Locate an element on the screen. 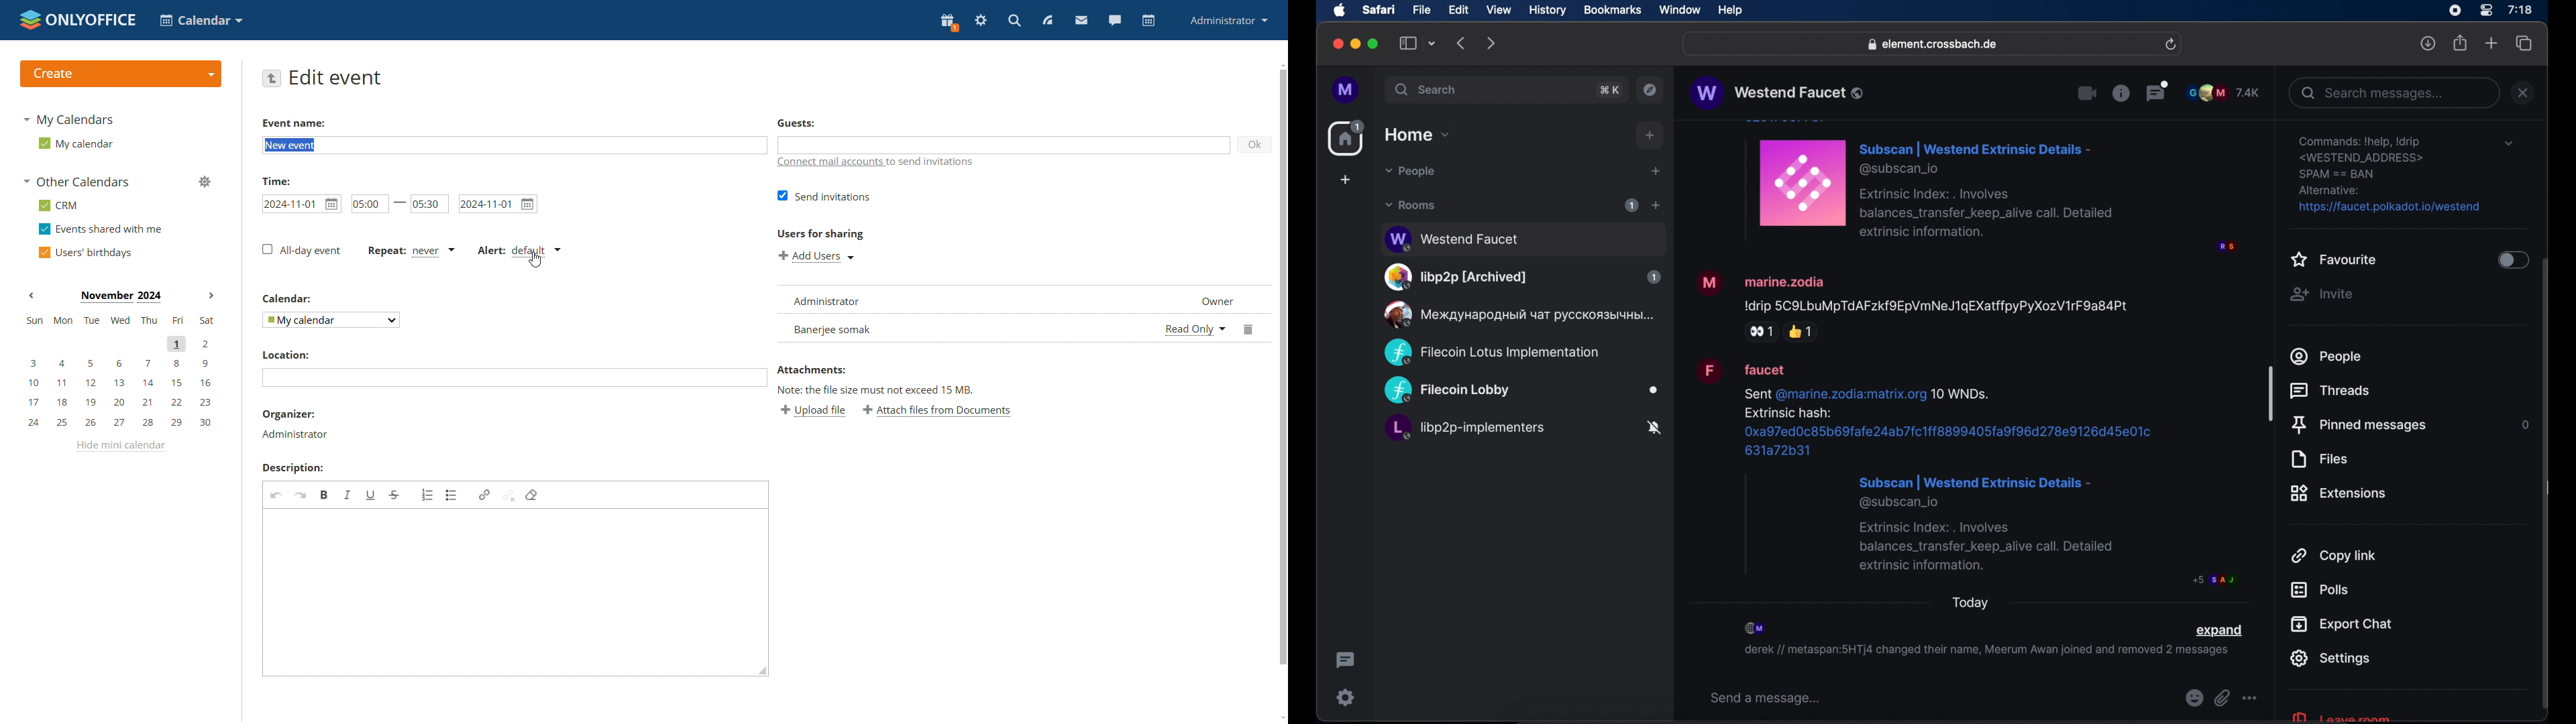 This screenshot has width=2576, height=728. show tab overview is located at coordinates (2524, 44).